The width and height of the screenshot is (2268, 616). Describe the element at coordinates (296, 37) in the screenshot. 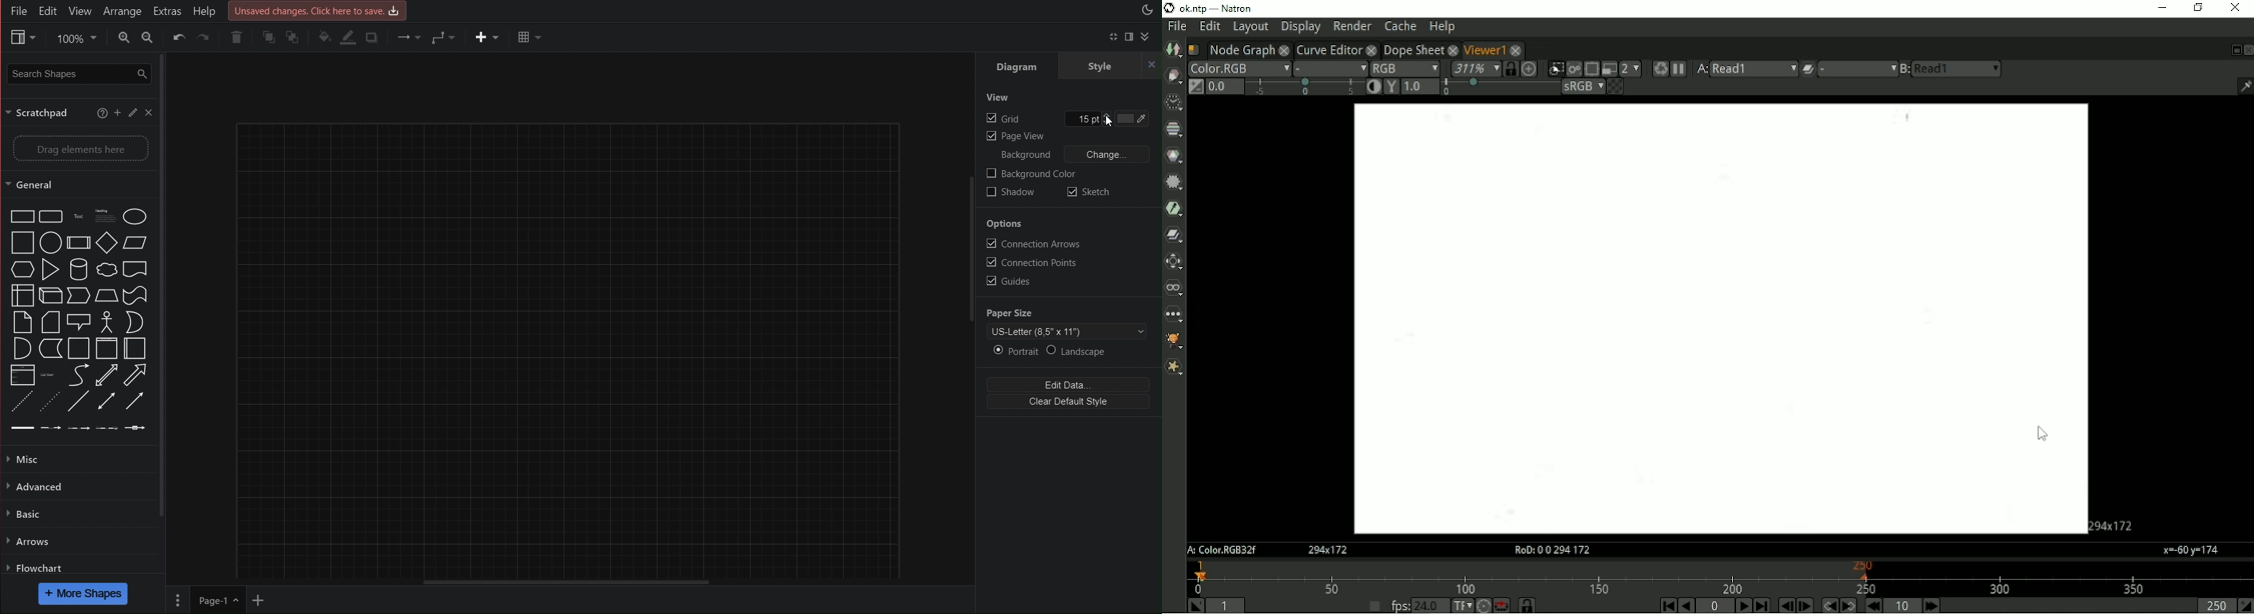

I see `Send Back` at that location.